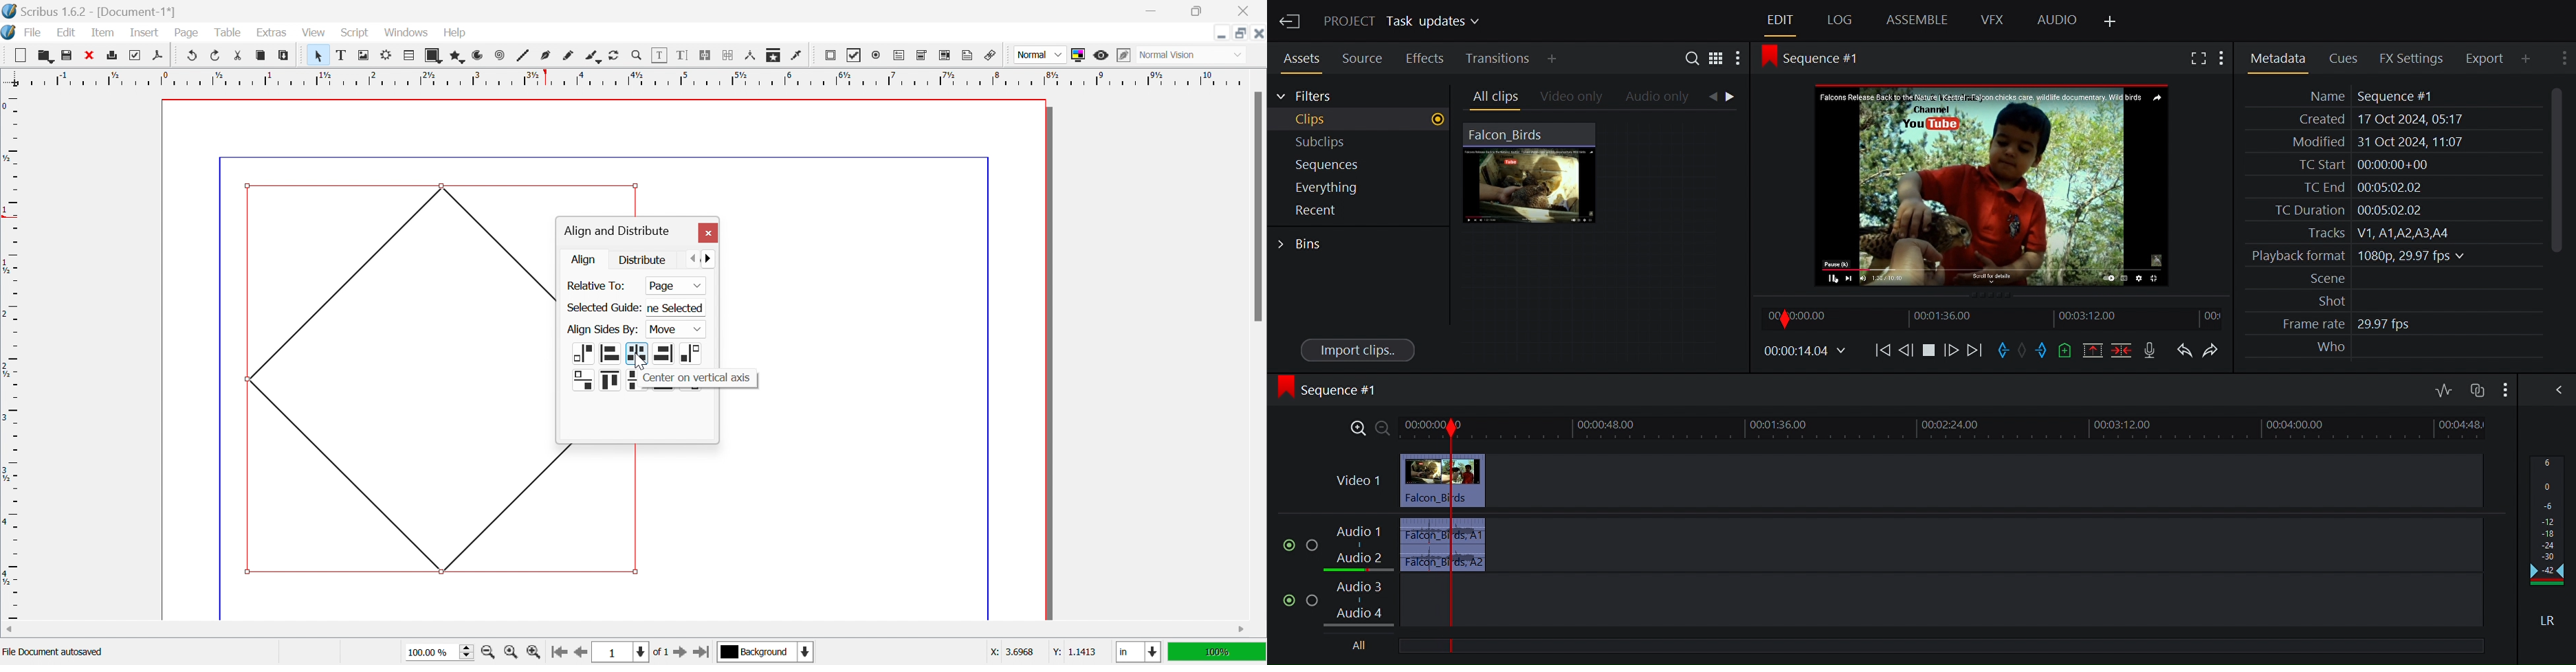  I want to click on Undo, so click(193, 55).